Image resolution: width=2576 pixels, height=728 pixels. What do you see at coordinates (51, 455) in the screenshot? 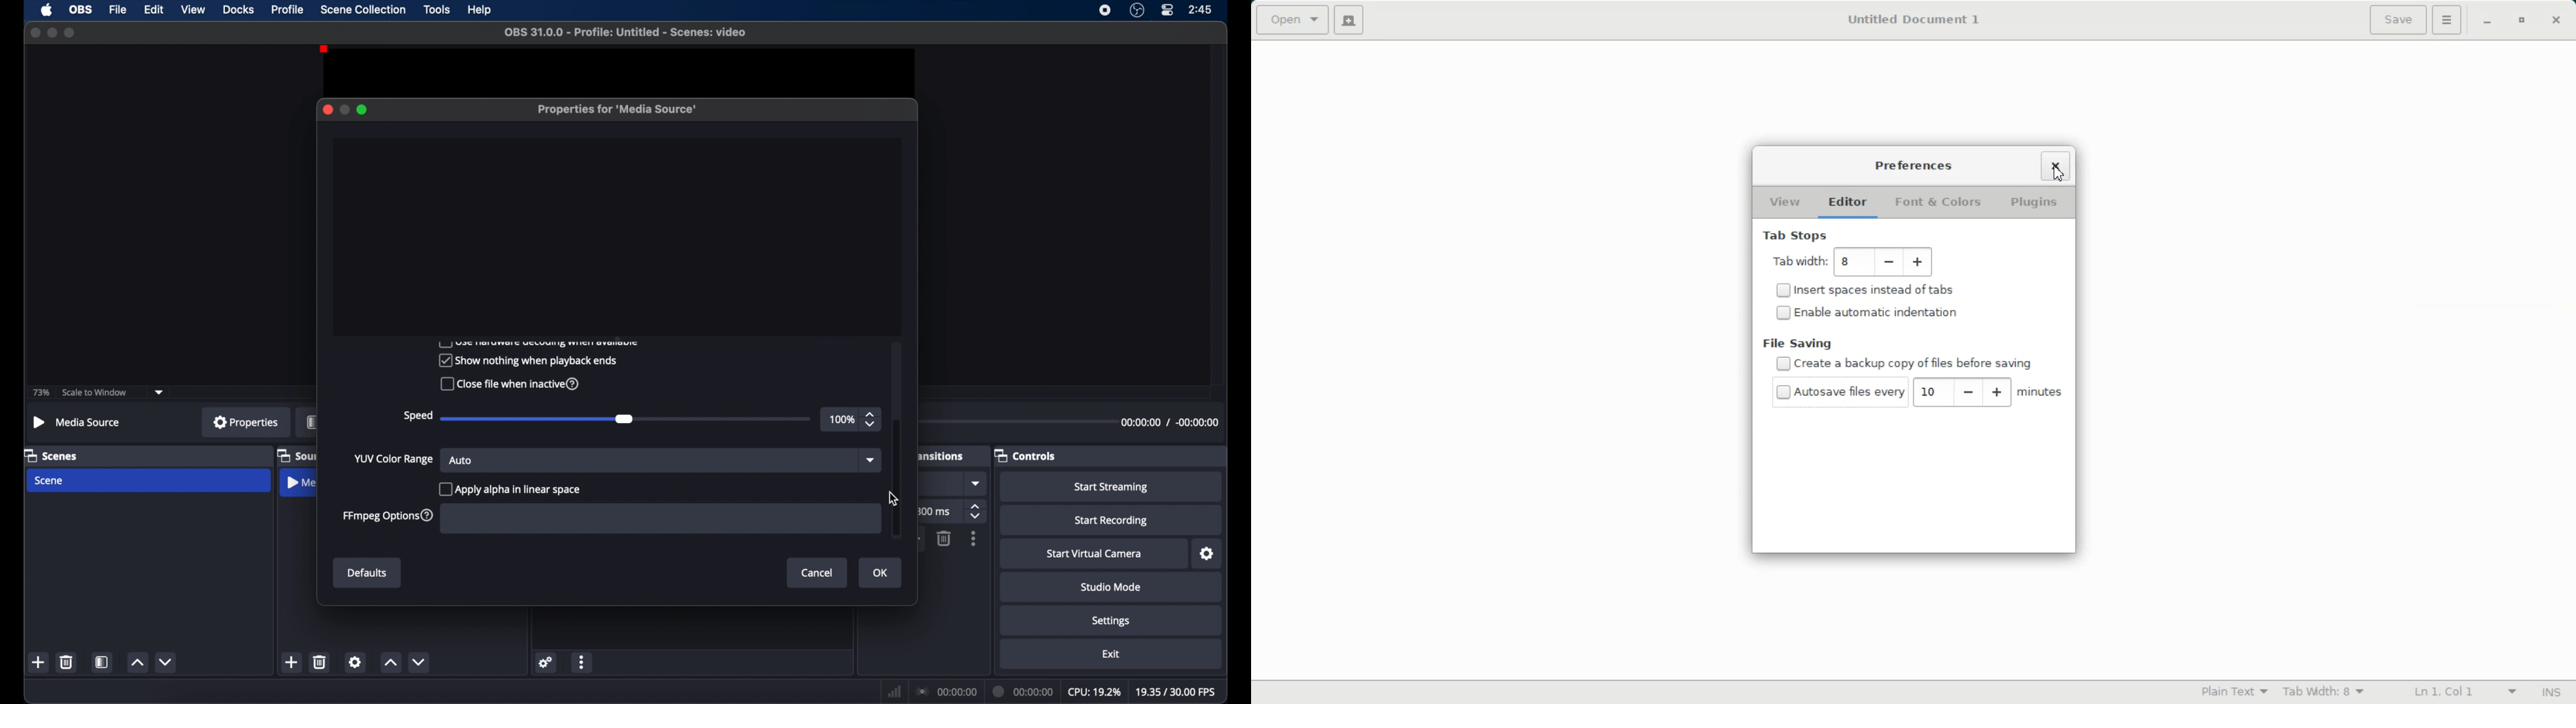
I see `scenes` at bounding box center [51, 455].